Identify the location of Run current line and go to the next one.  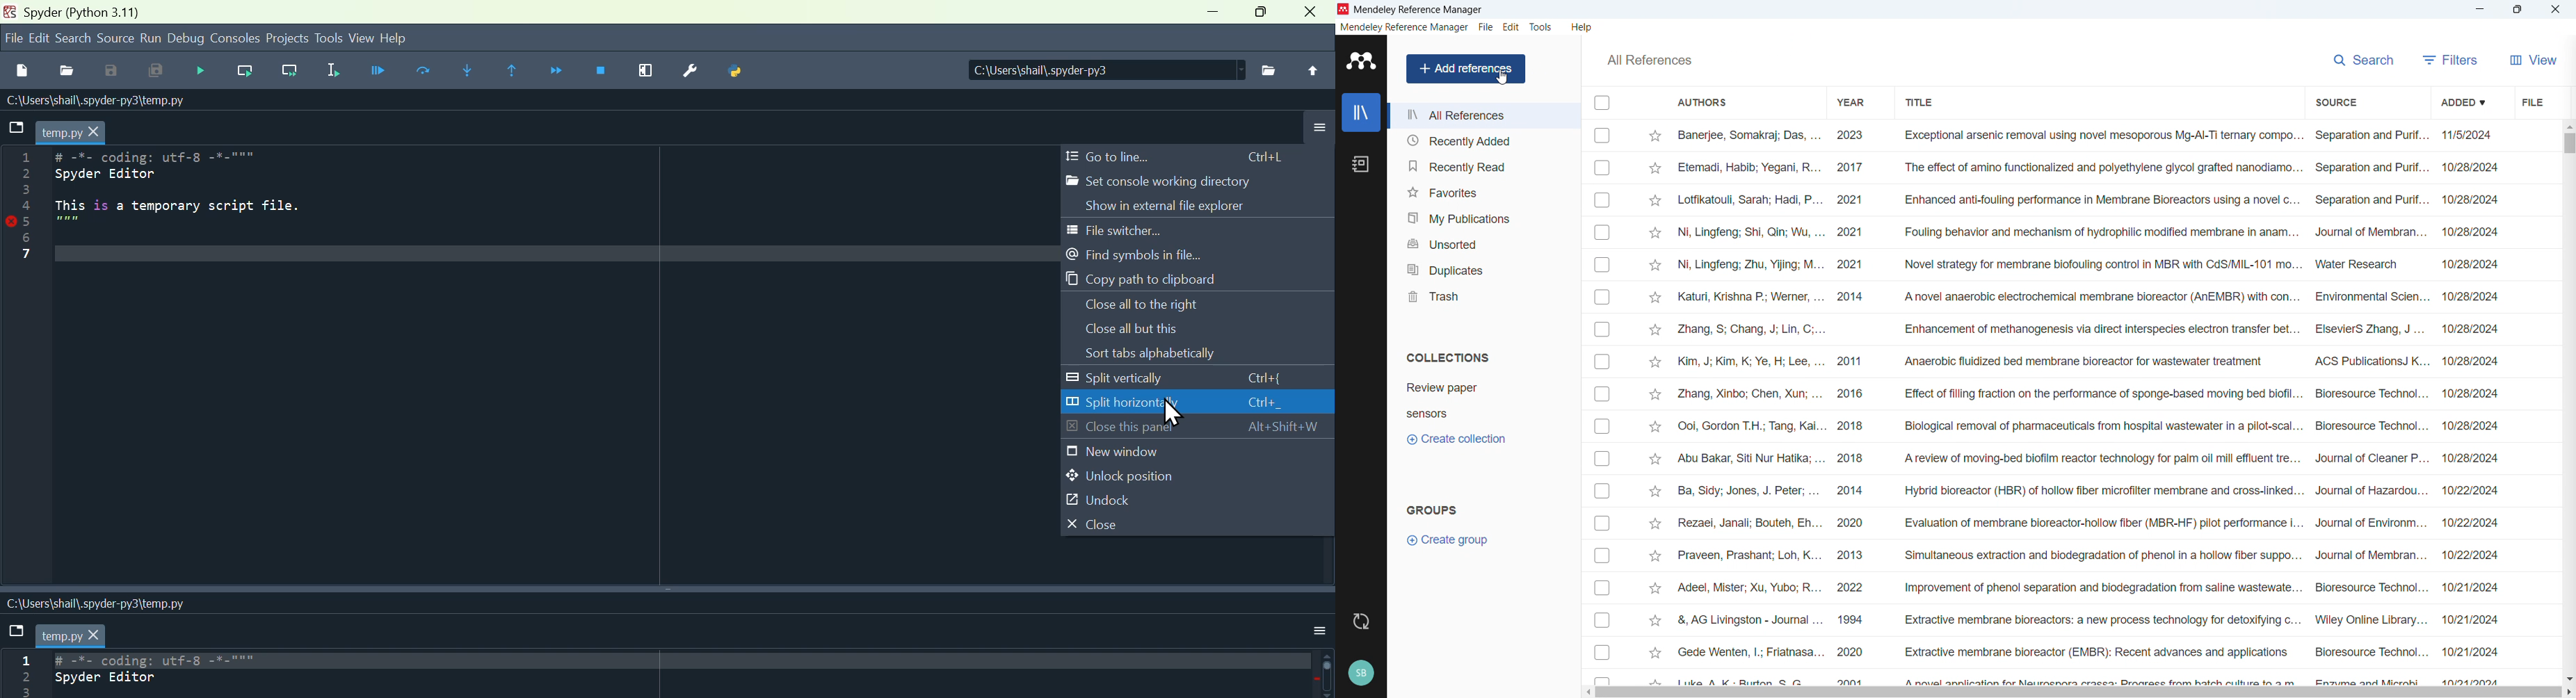
(289, 73).